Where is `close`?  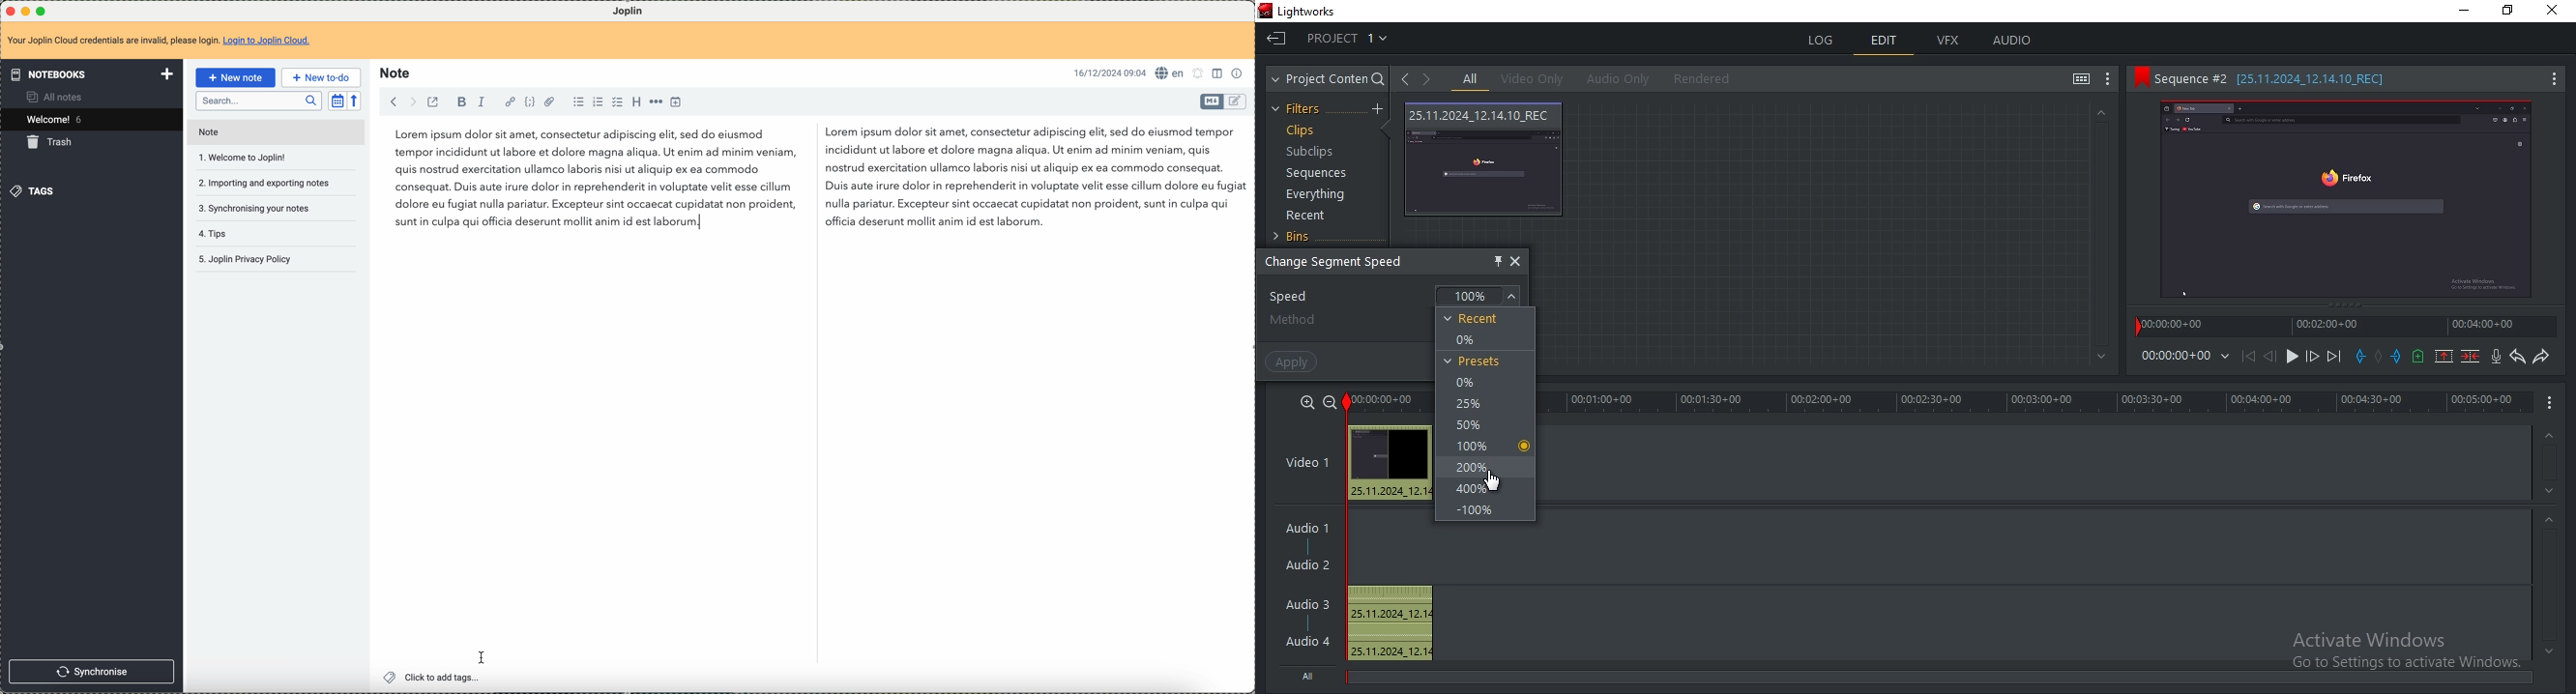 close is located at coordinates (2557, 12).